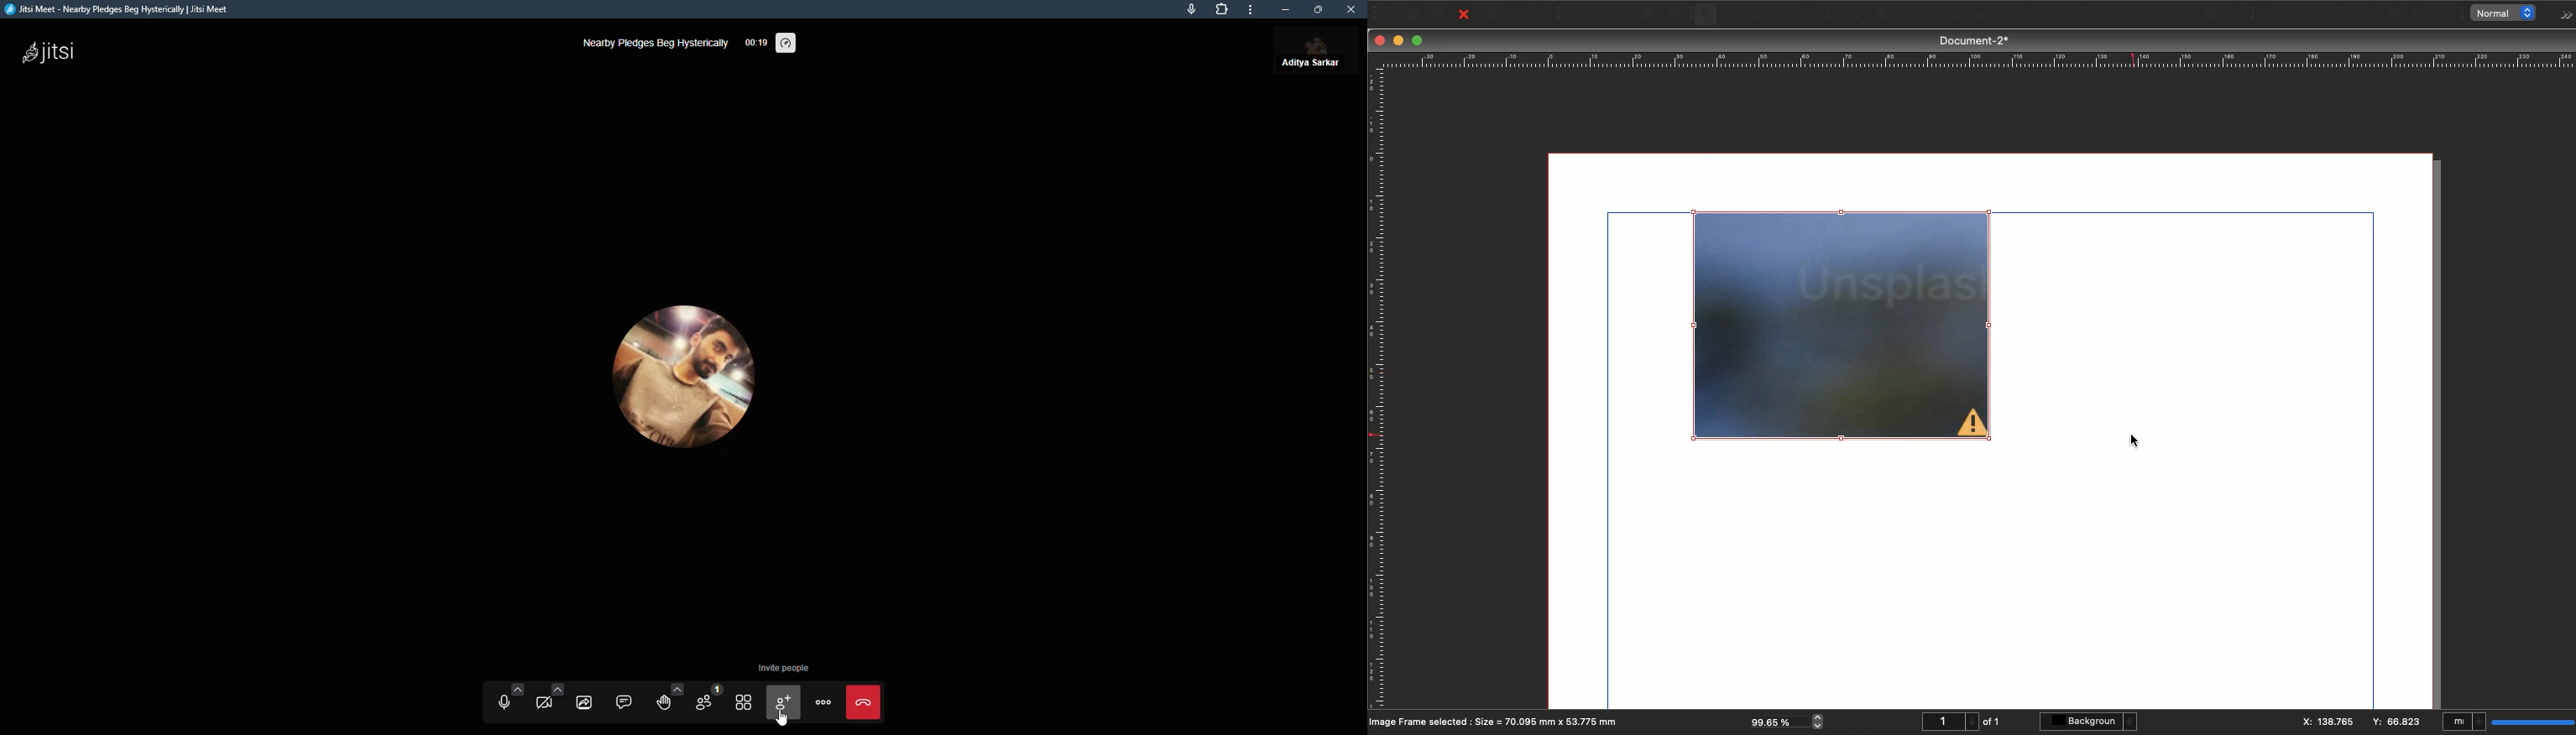 The image size is (2576, 756). What do you see at coordinates (656, 43) in the screenshot?
I see `nearby pledges beg hysterically` at bounding box center [656, 43].